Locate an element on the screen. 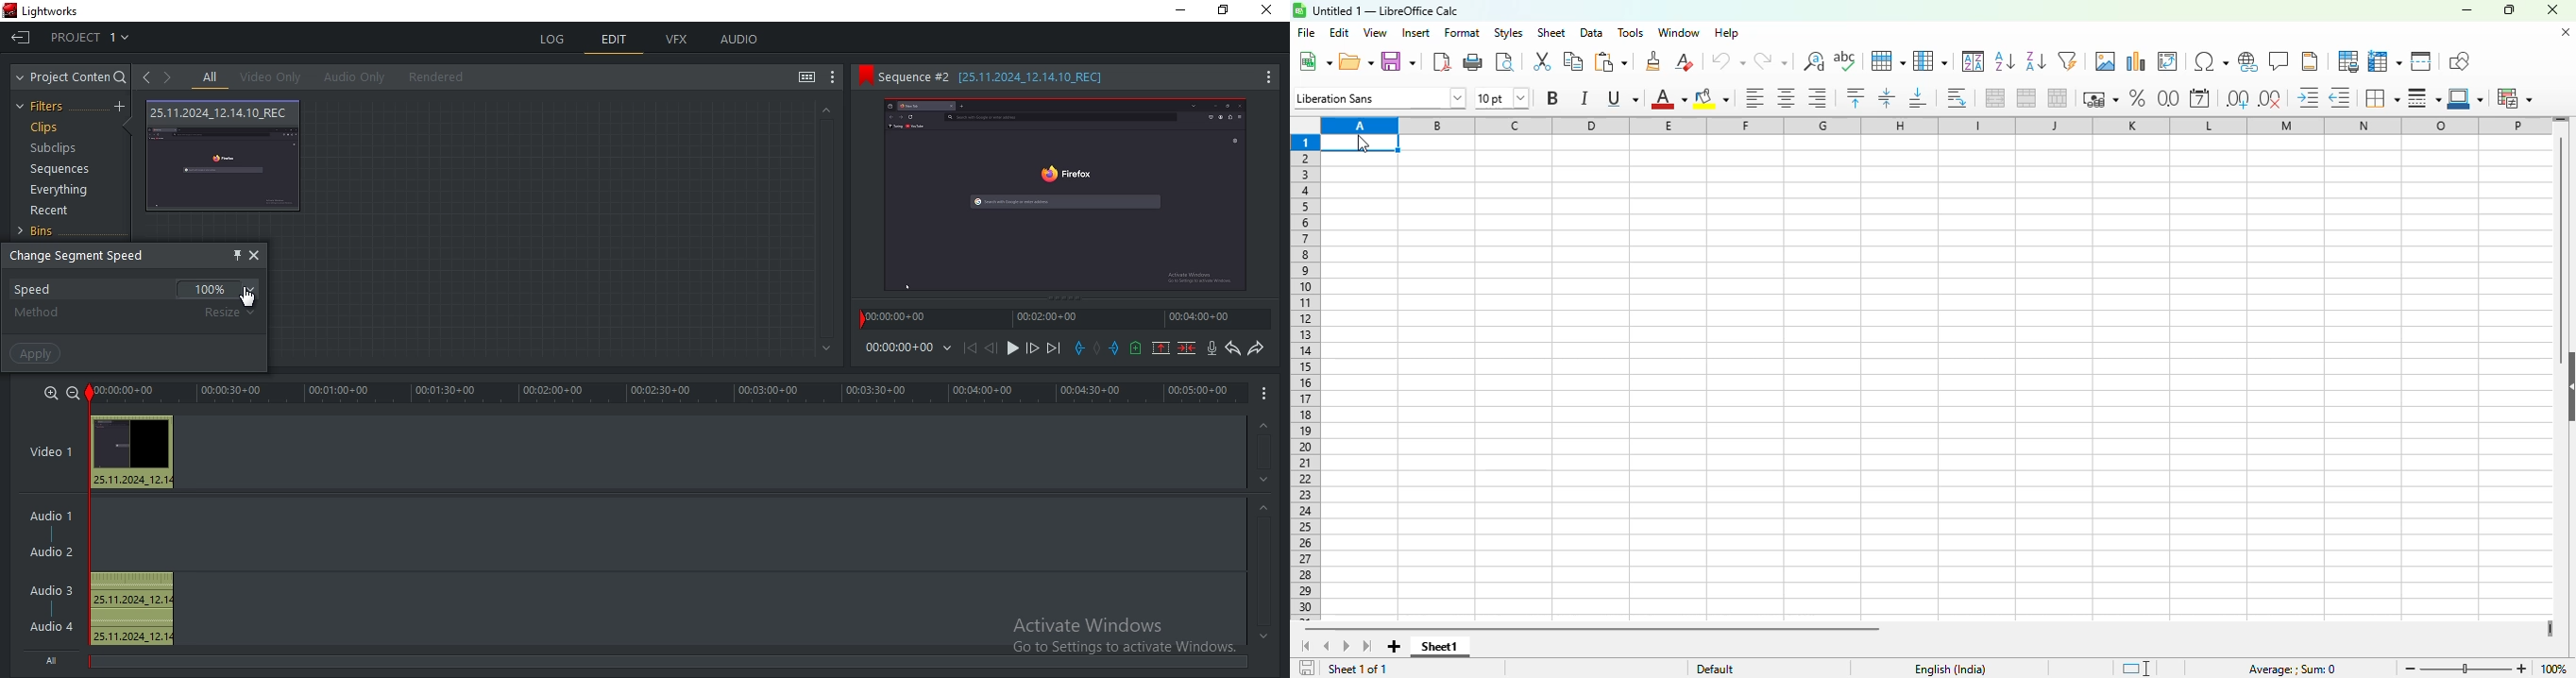 This screenshot has height=700, width=2576. audio only is located at coordinates (356, 76).